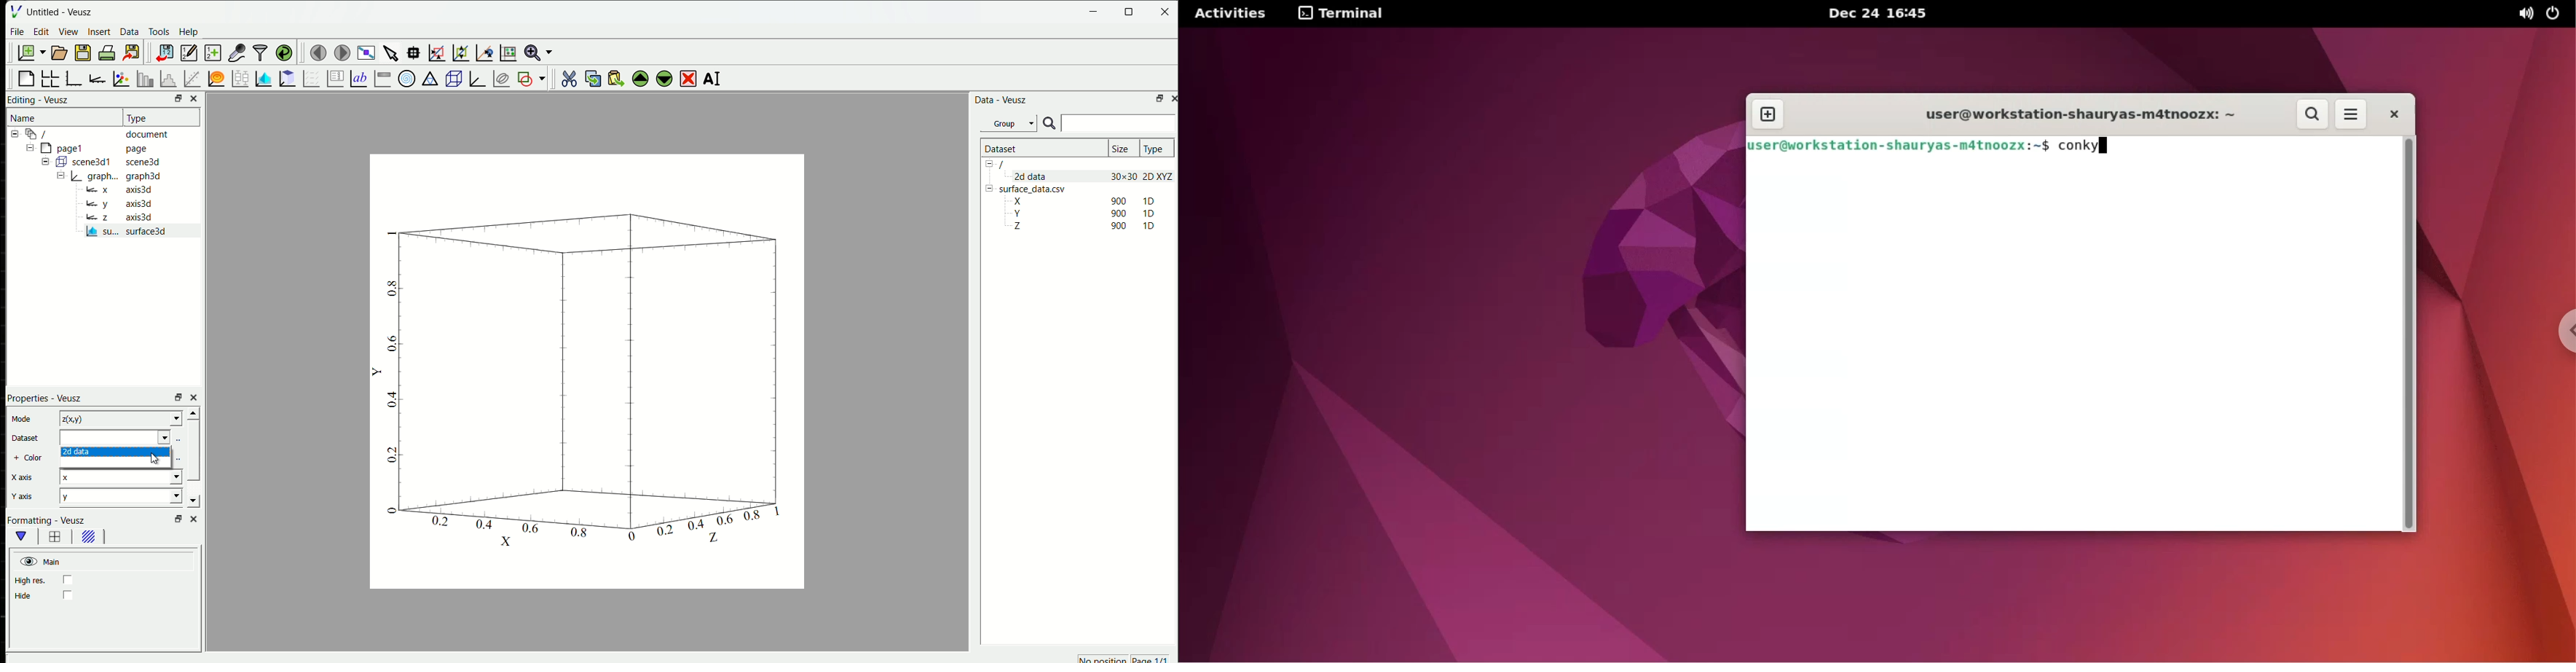 Image resolution: width=2576 pixels, height=672 pixels. I want to click on dataset, so click(108, 437).